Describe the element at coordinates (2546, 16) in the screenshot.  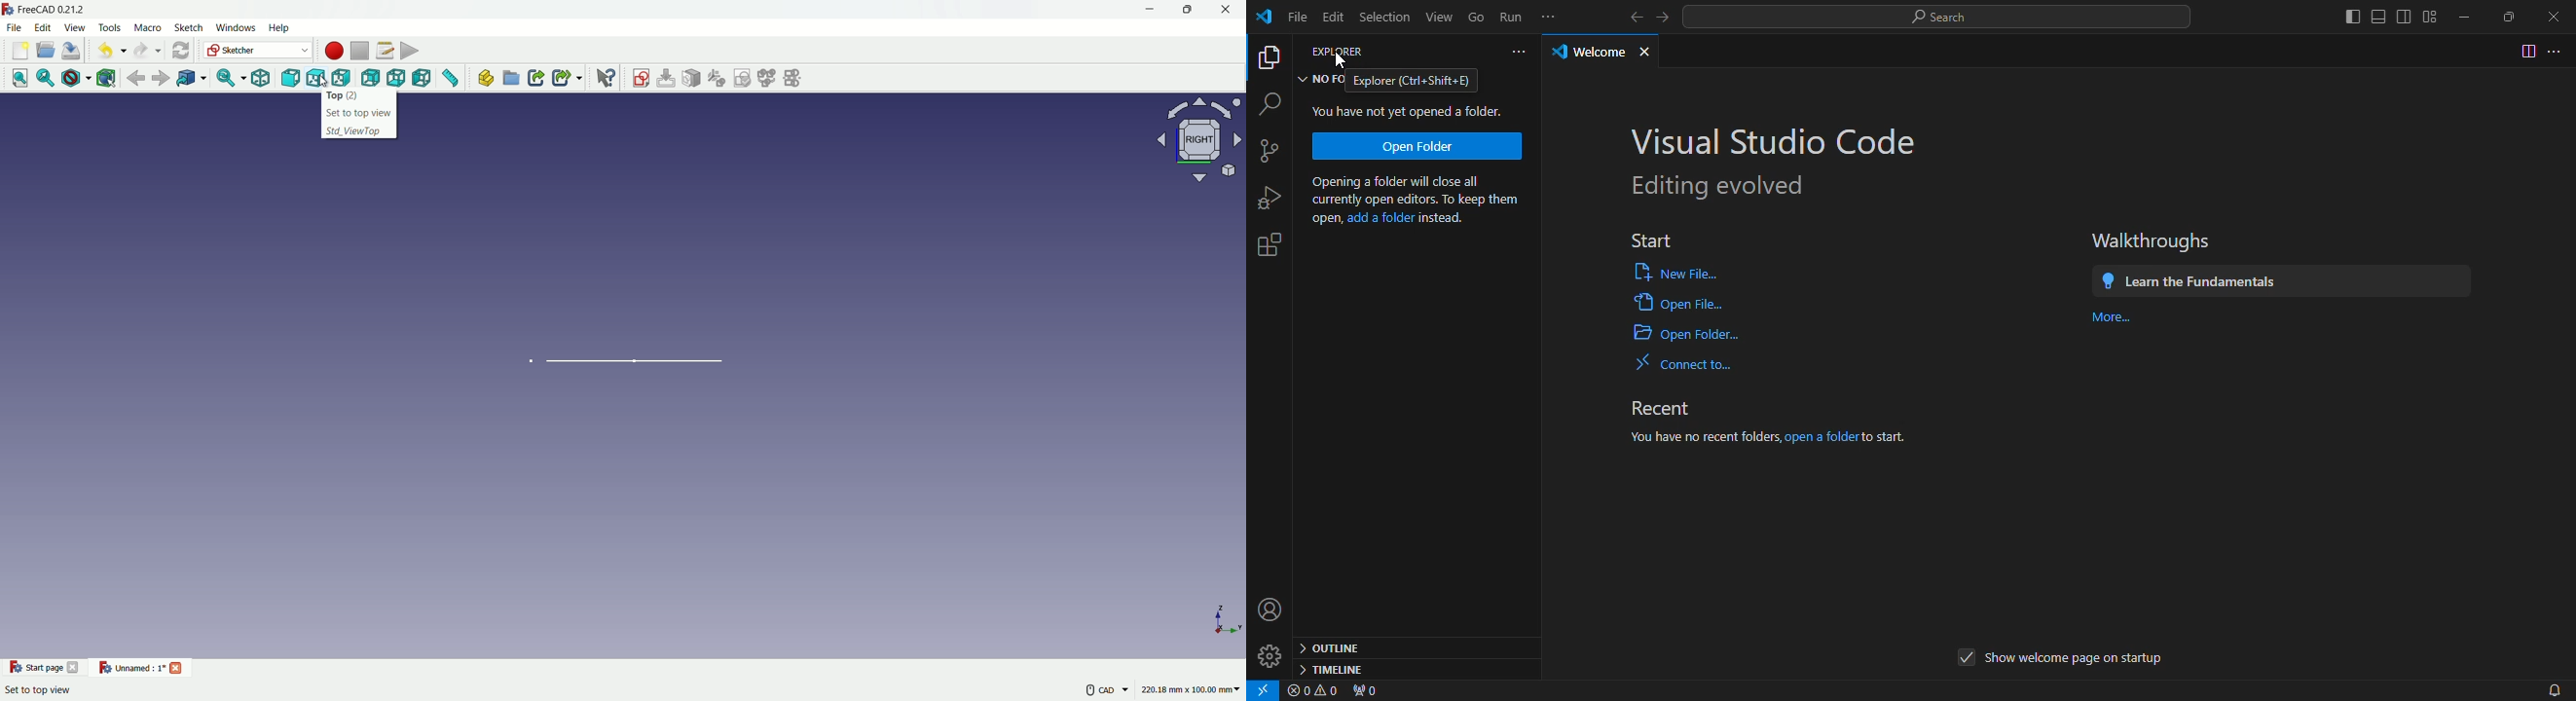
I see `close` at that location.